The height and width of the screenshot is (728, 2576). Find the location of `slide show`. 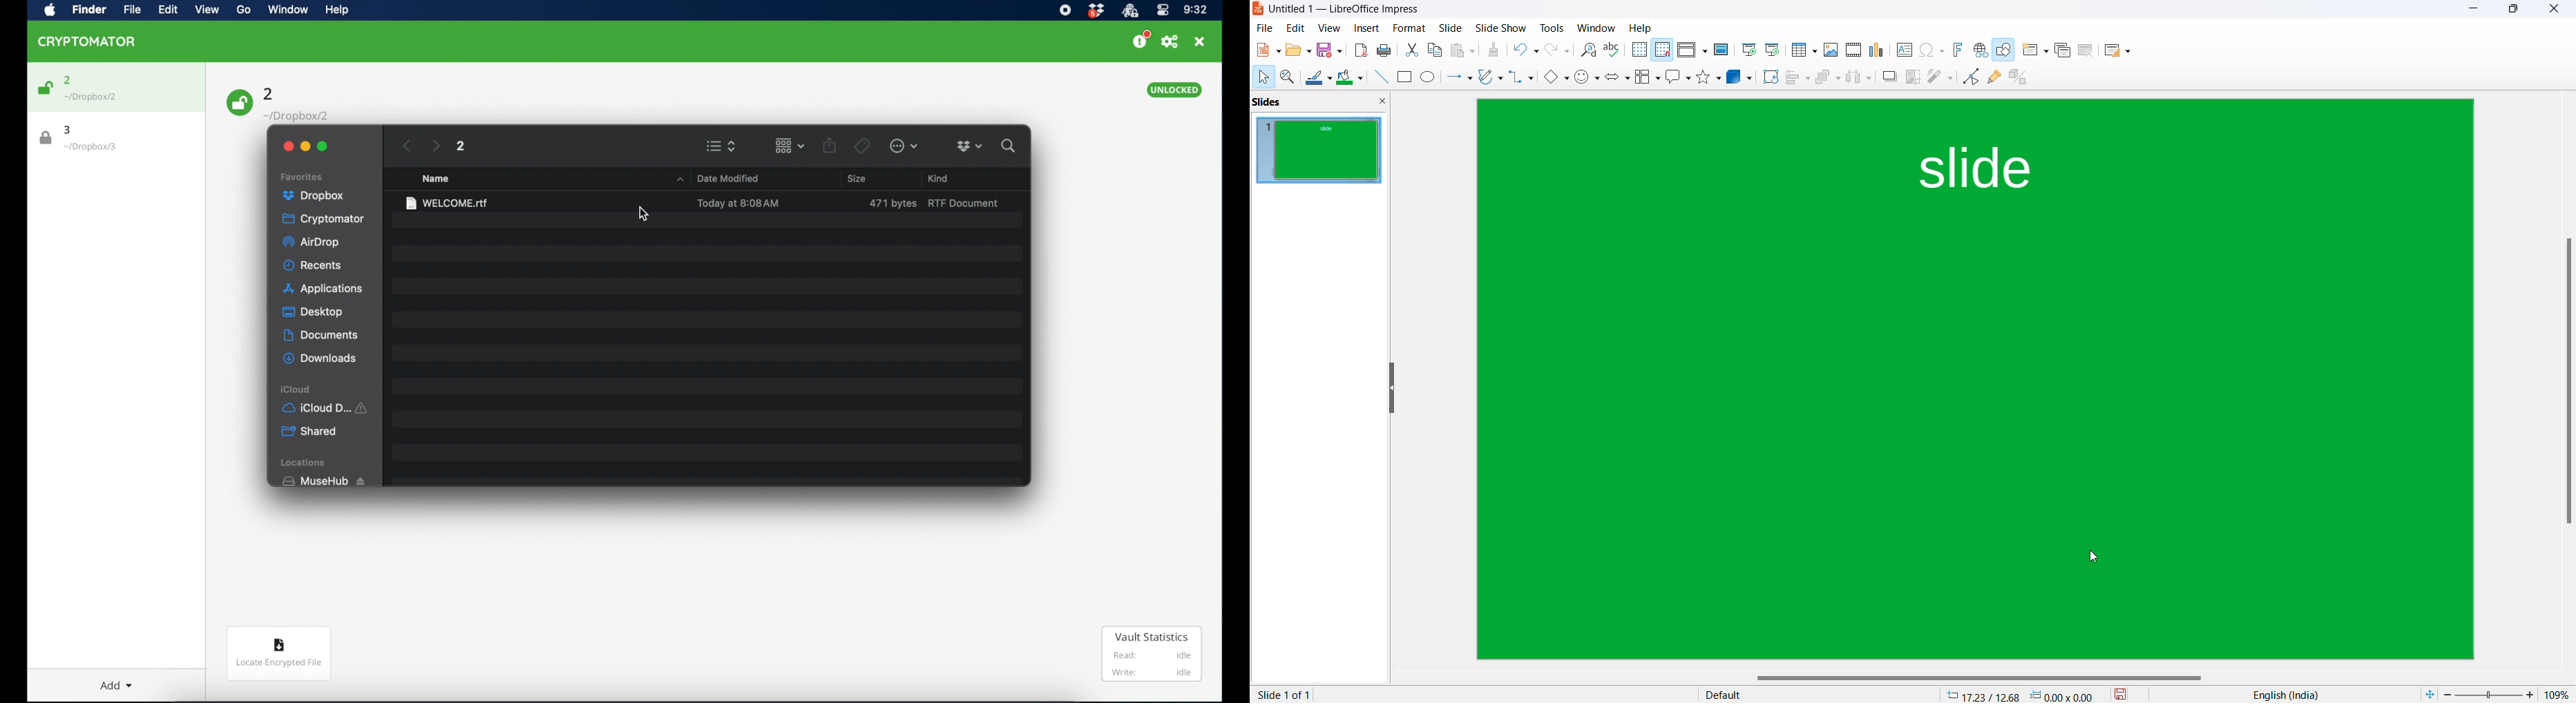

slide show is located at coordinates (1502, 29).